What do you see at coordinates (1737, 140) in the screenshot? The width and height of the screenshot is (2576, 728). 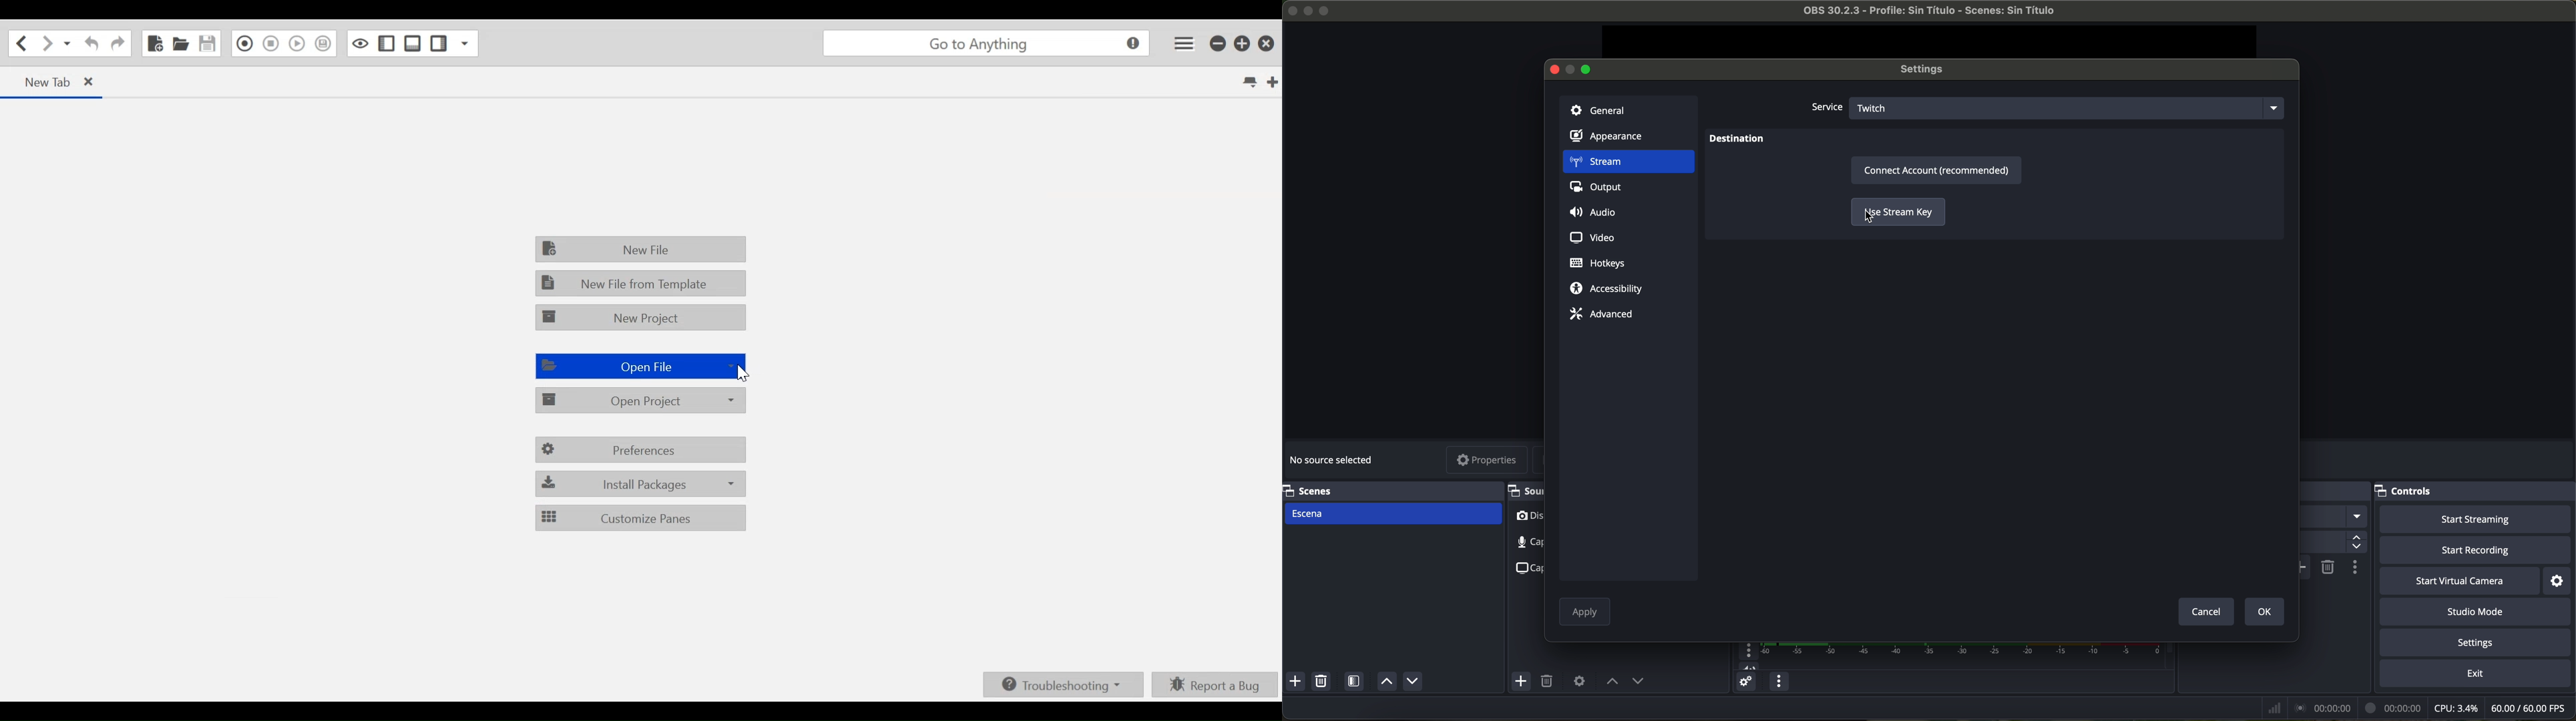 I see `destination` at bounding box center [1737, 140].